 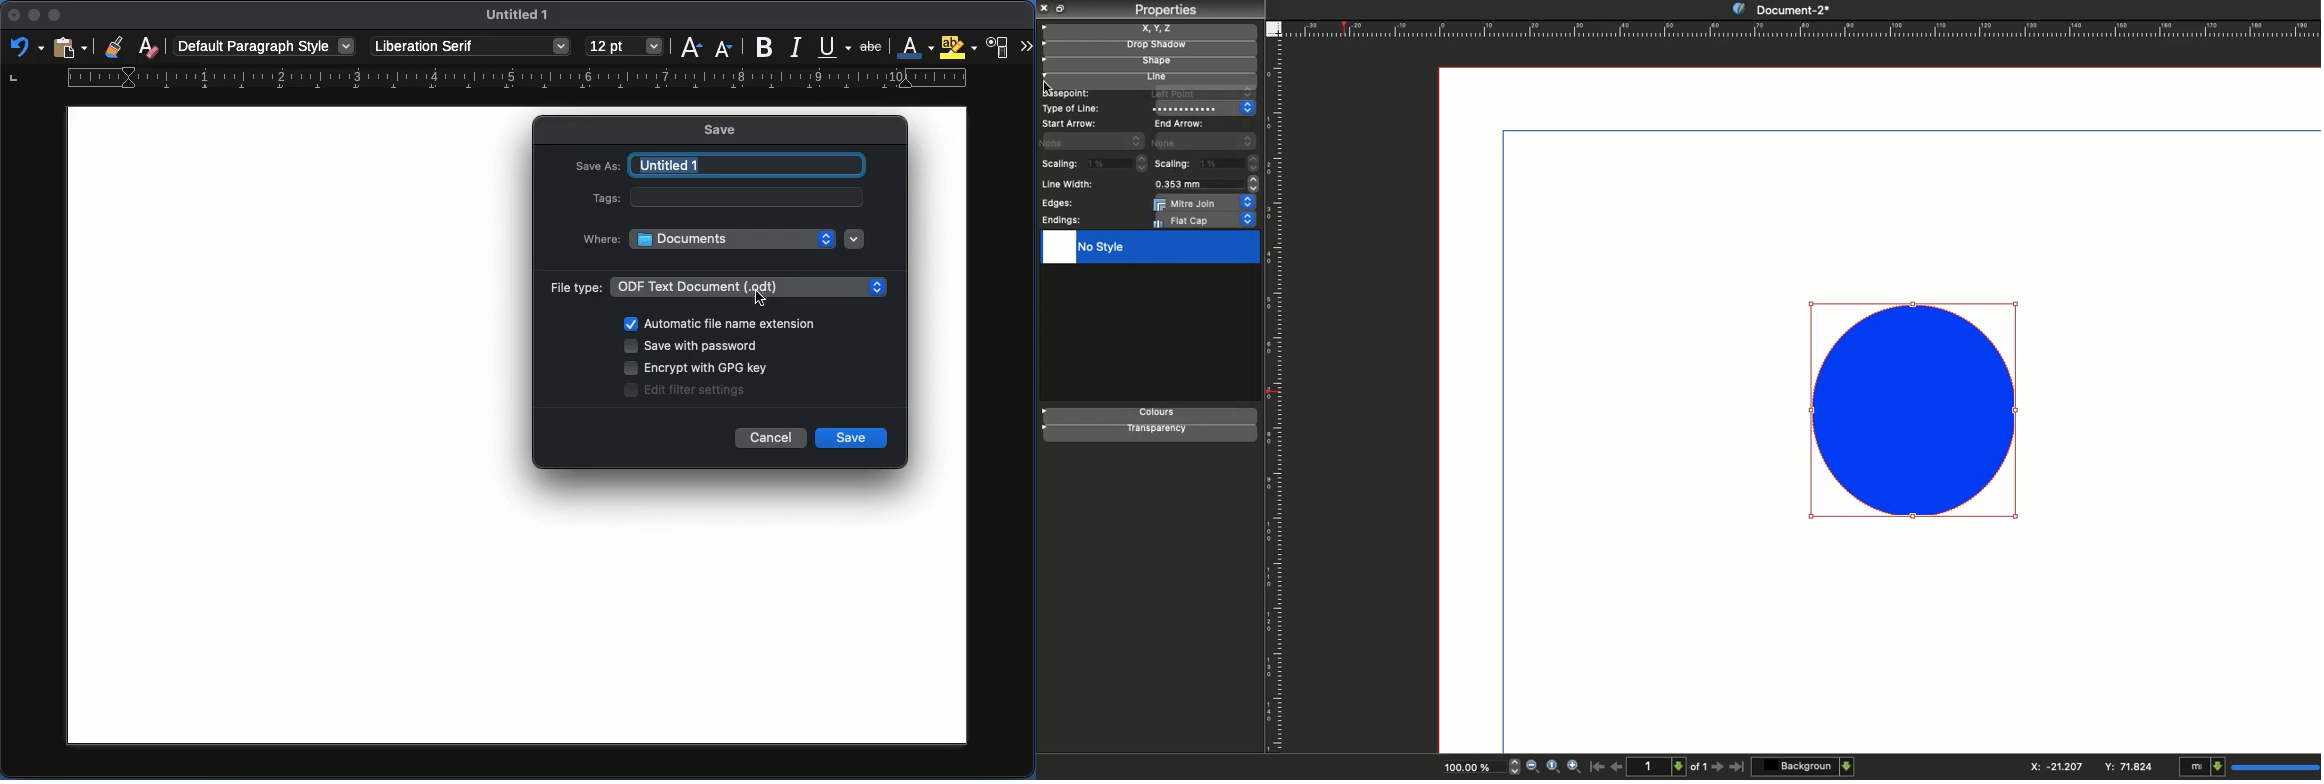 I want to click on Font style, so click(x=470, y=47).